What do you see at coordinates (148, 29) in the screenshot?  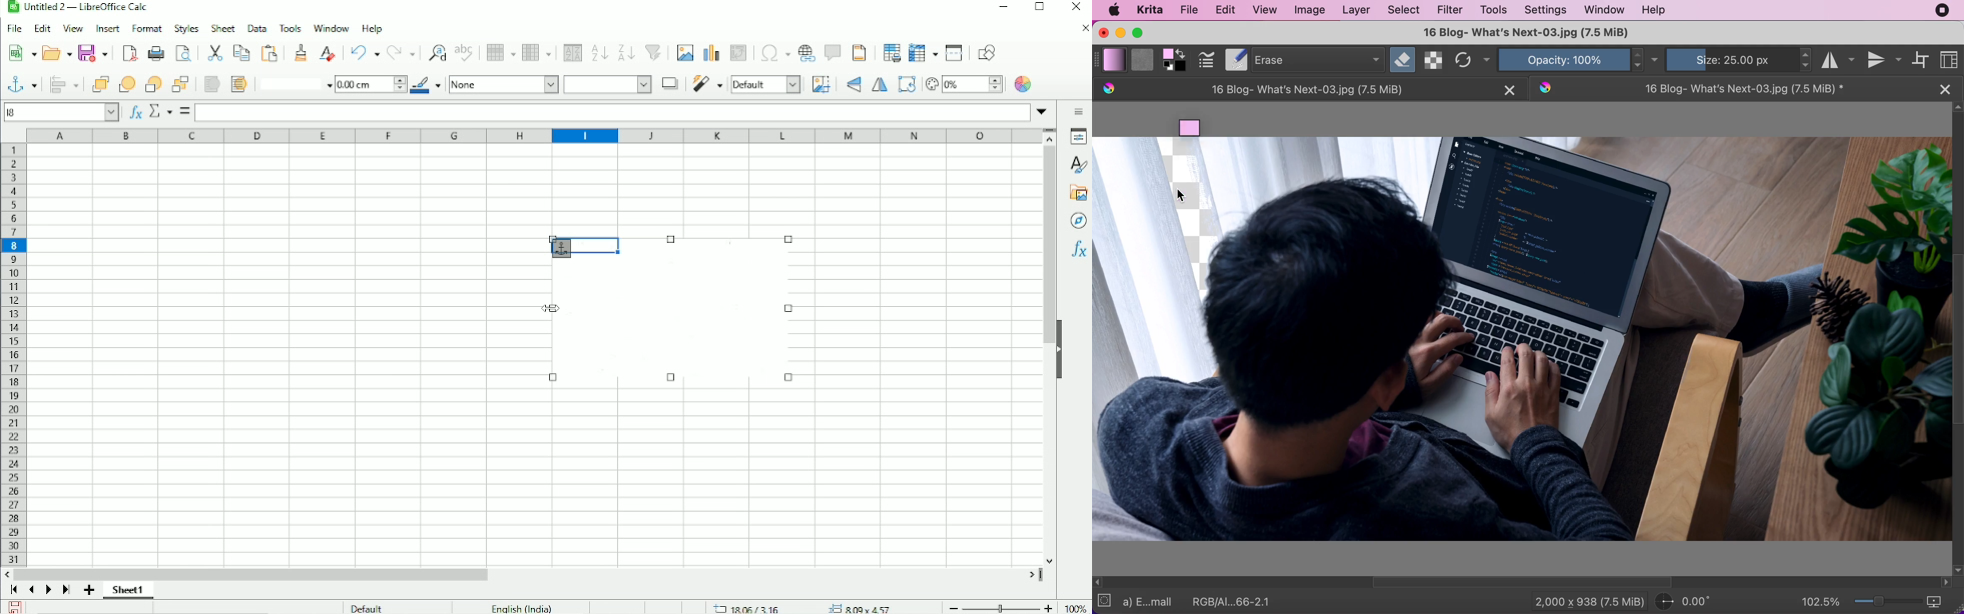 I see `Format` at bounding box center [148, 29].